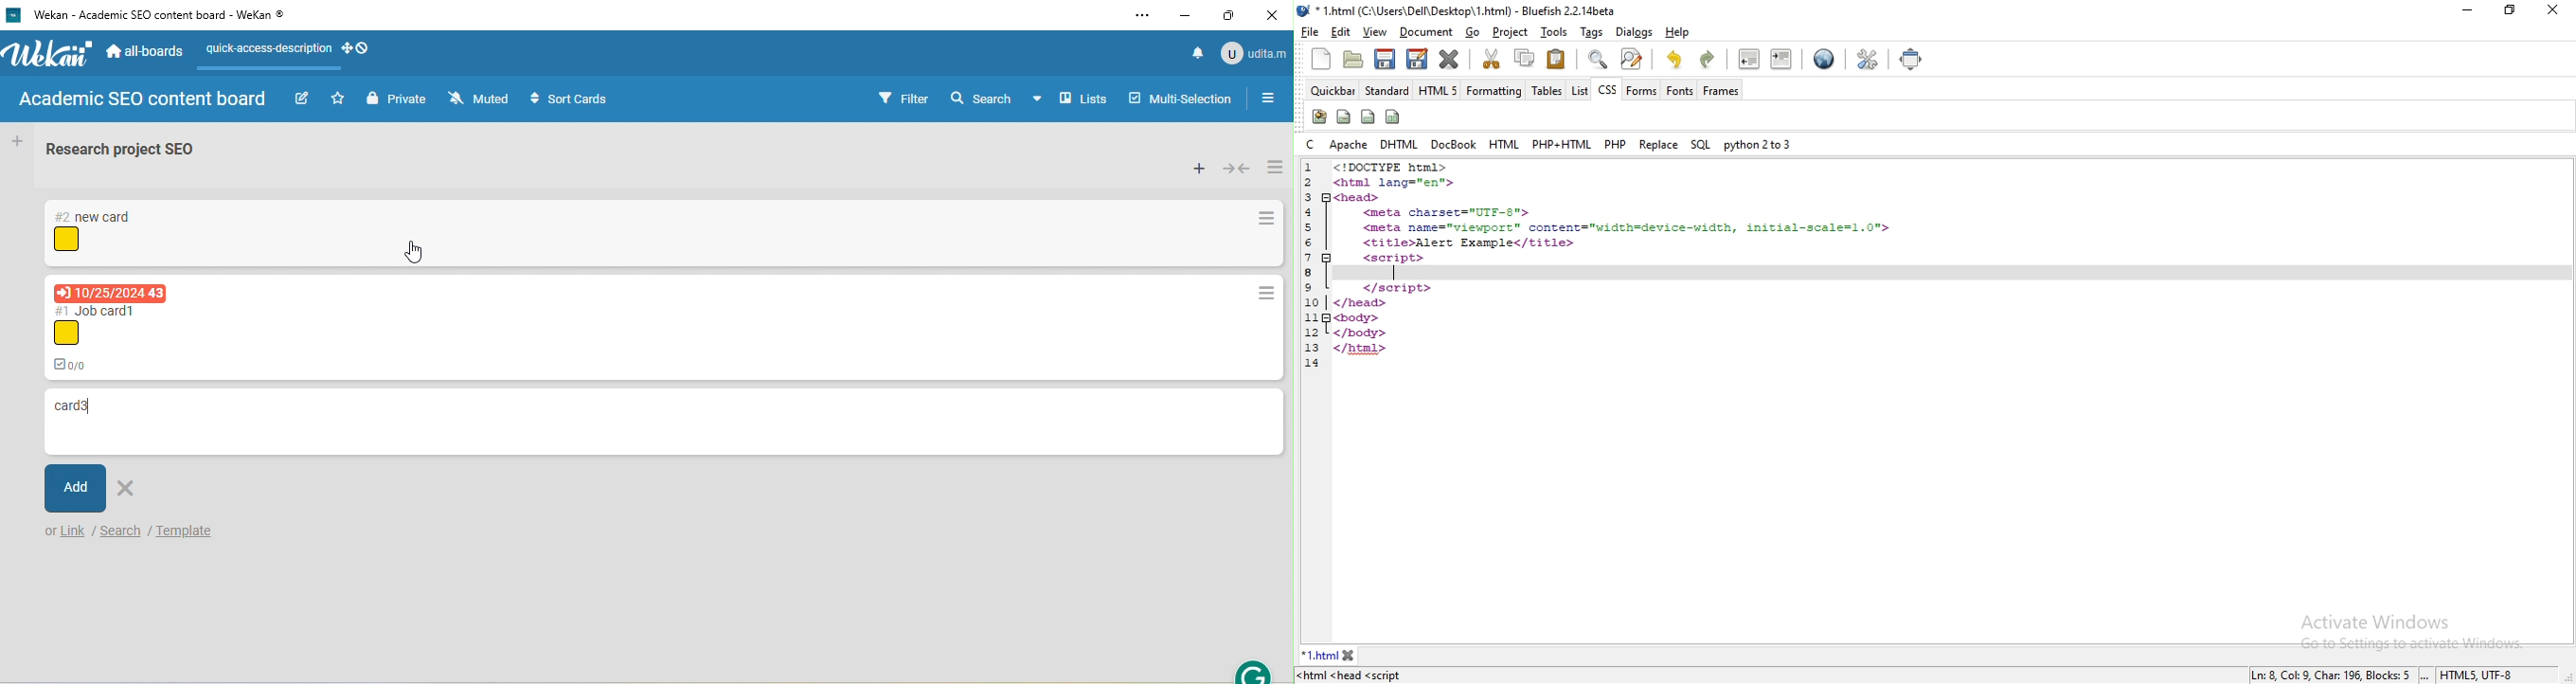 The height and width of the screenshot is (700, 2576). What do you see at coordinates (1311, 242) in the screenshot?
I see `6` at bounding box center [1311, 242].